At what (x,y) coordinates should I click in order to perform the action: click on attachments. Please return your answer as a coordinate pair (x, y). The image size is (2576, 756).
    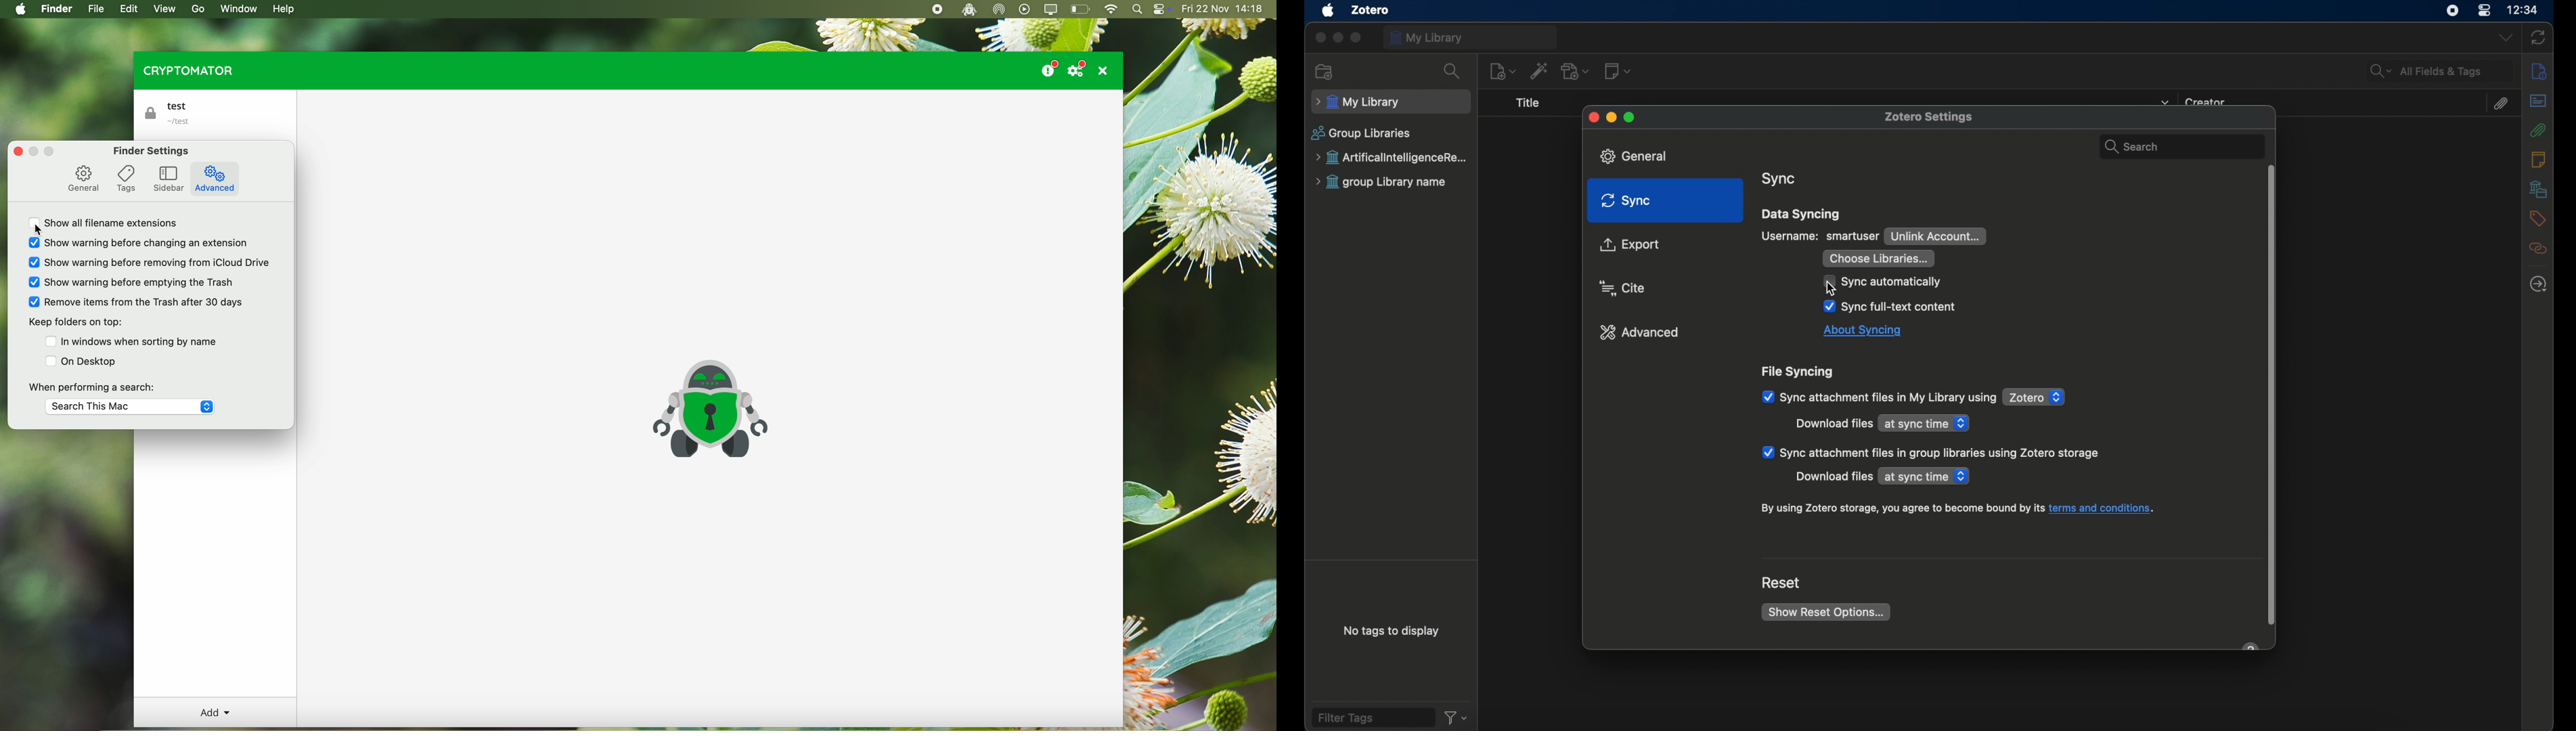
    Looking at the image, I should click on (2502, 104).